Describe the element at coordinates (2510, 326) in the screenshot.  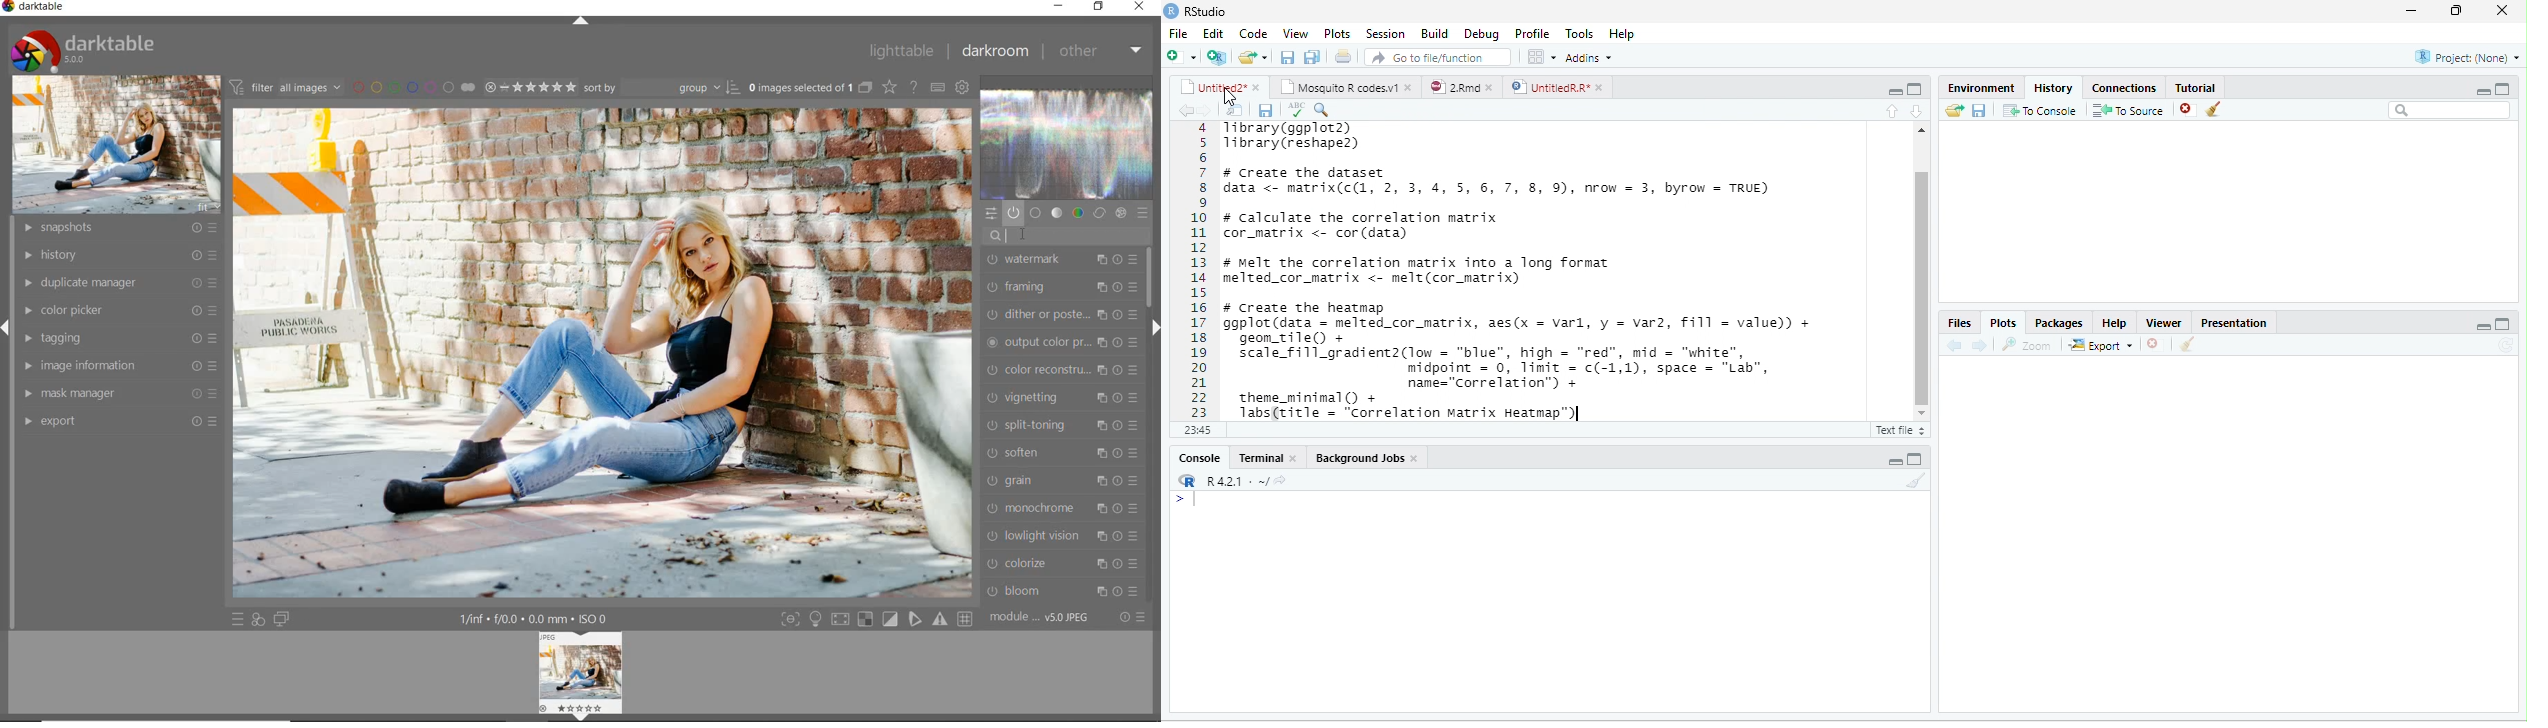
I see `MAXIMIZE` at that location.